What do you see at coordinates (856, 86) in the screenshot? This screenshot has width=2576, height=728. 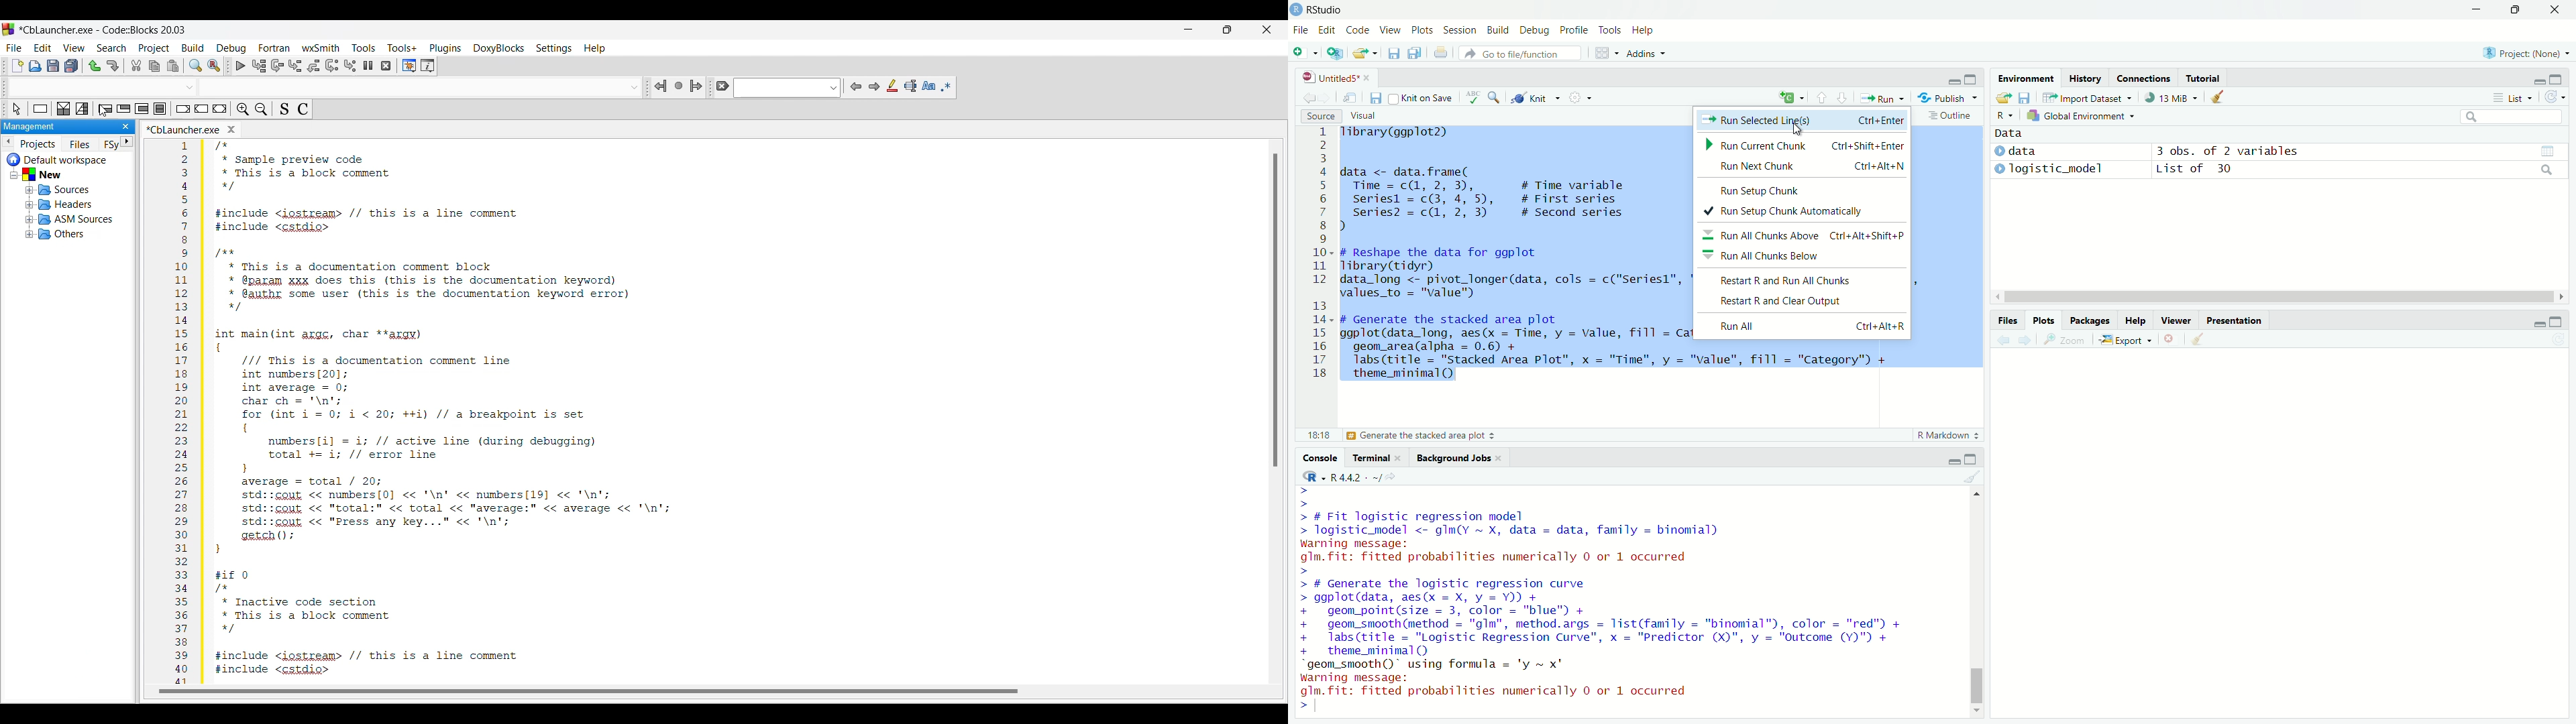 I see `Previous` at bounding box center [856, 86].